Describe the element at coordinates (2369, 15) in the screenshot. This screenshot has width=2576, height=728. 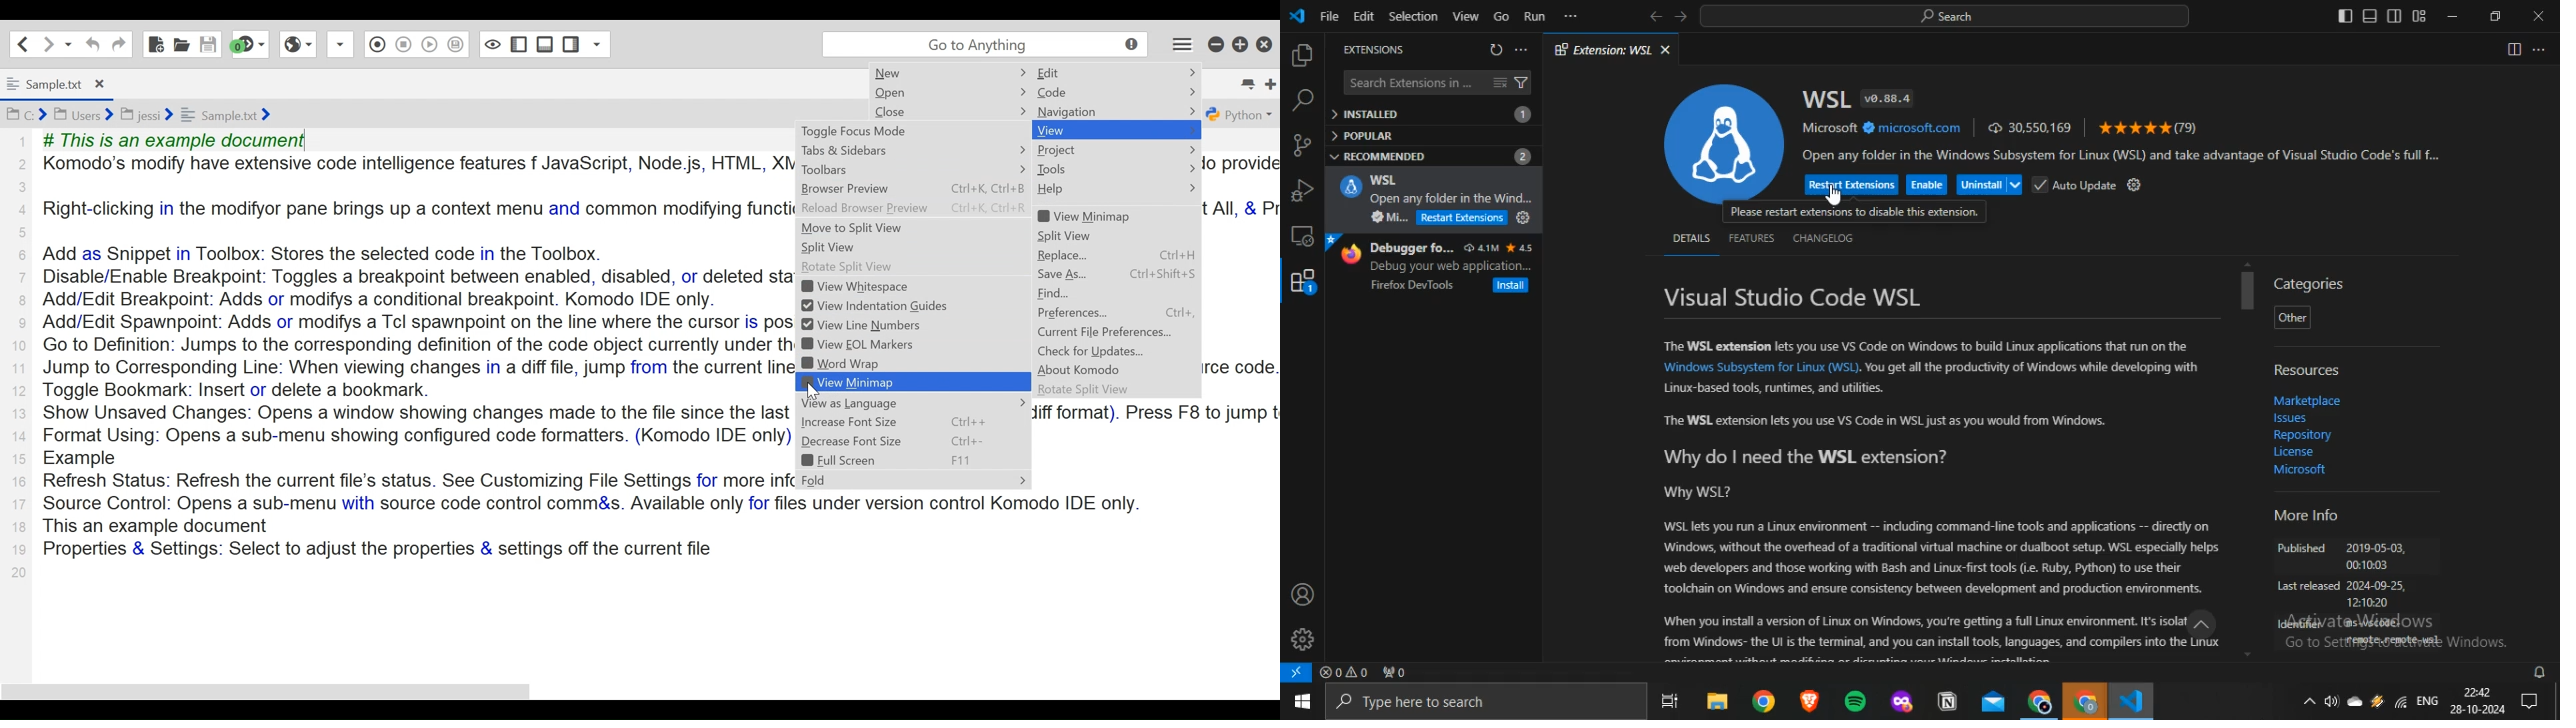
I see `toggle panel` at that location.